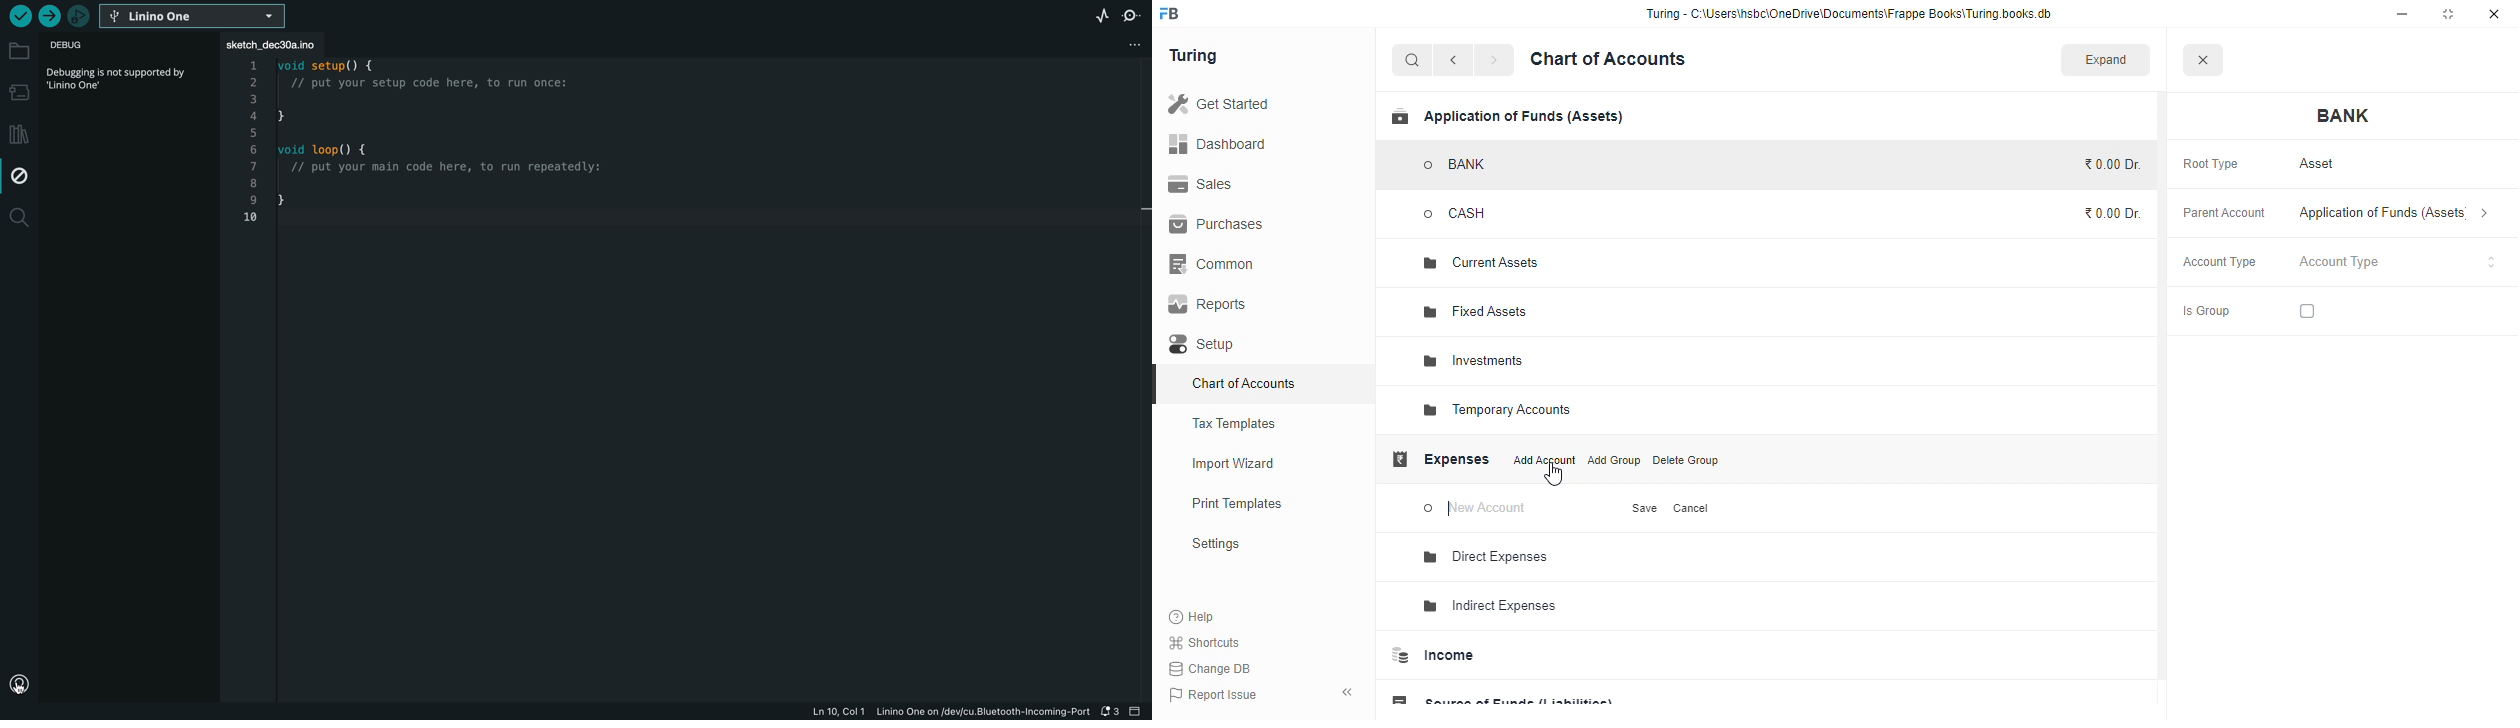 This screenshot has width=2520, height=728. I want to click on sales, so click(1201, 184).